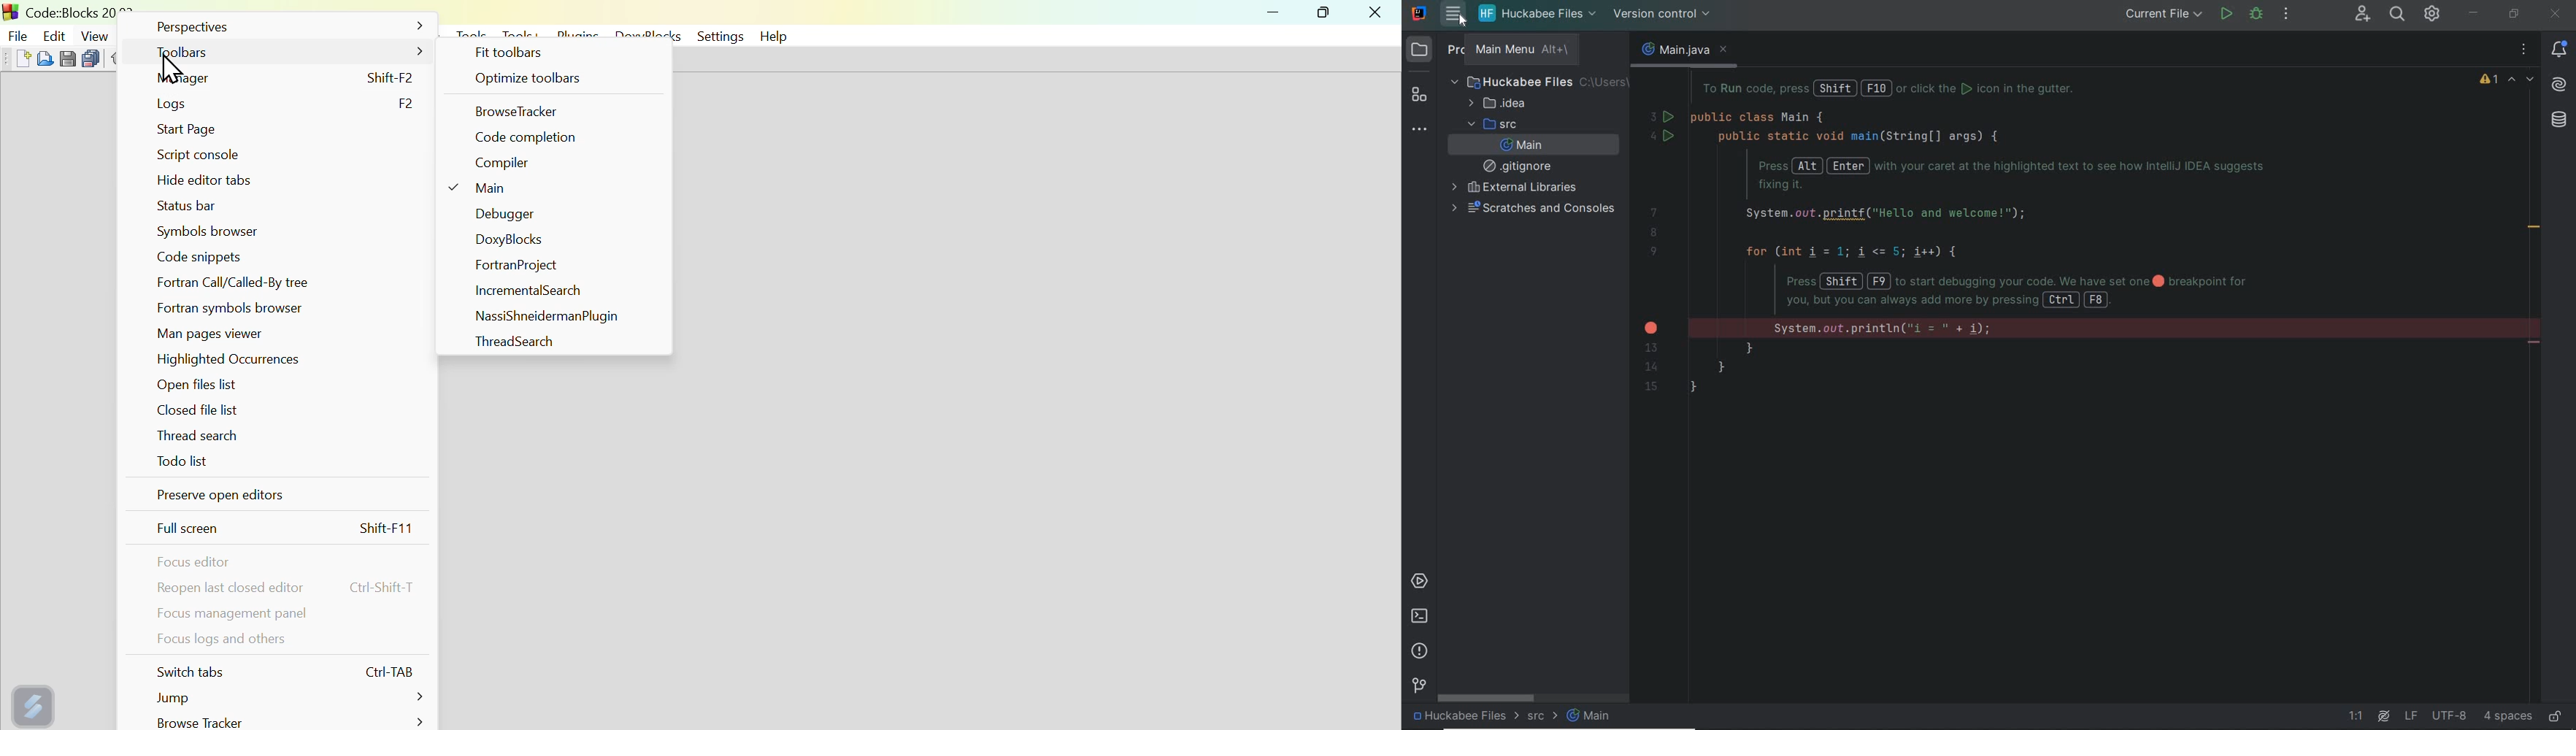 The height and width of the screenshot is (756, 2576). I want to click on Script console, so click(199, 158).